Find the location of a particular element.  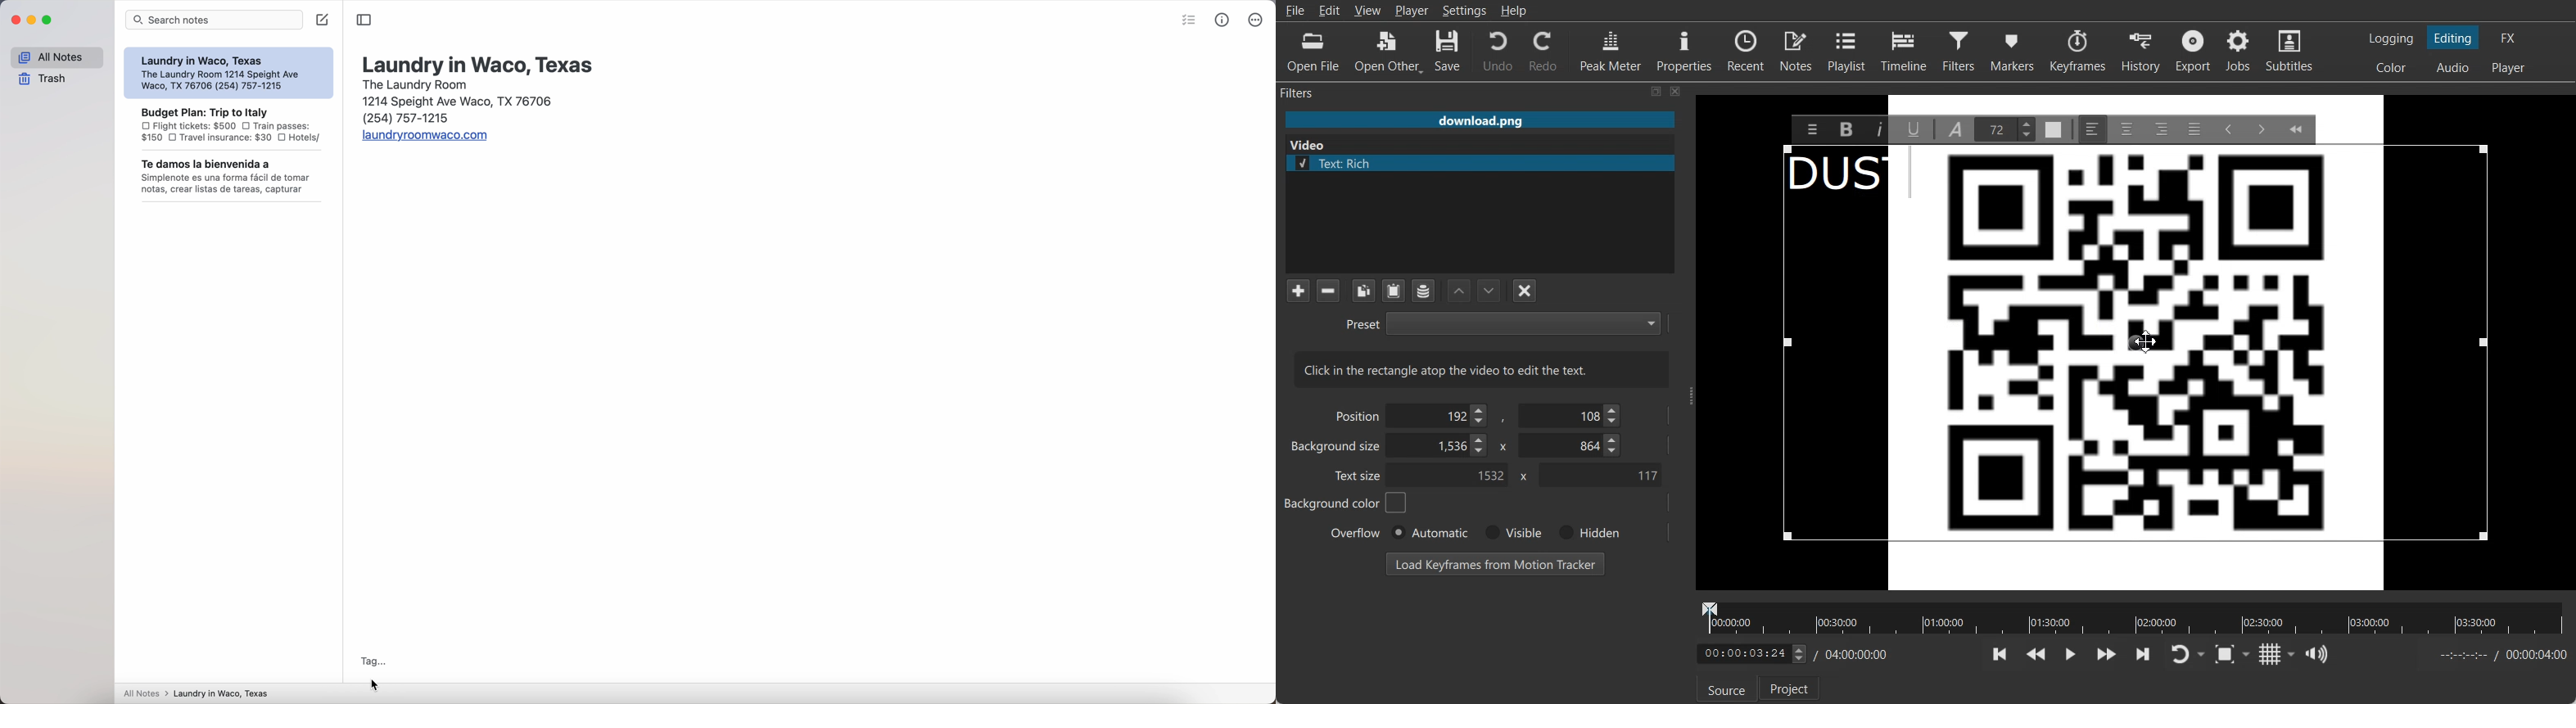

All notes is located at coordinates (57, 58).